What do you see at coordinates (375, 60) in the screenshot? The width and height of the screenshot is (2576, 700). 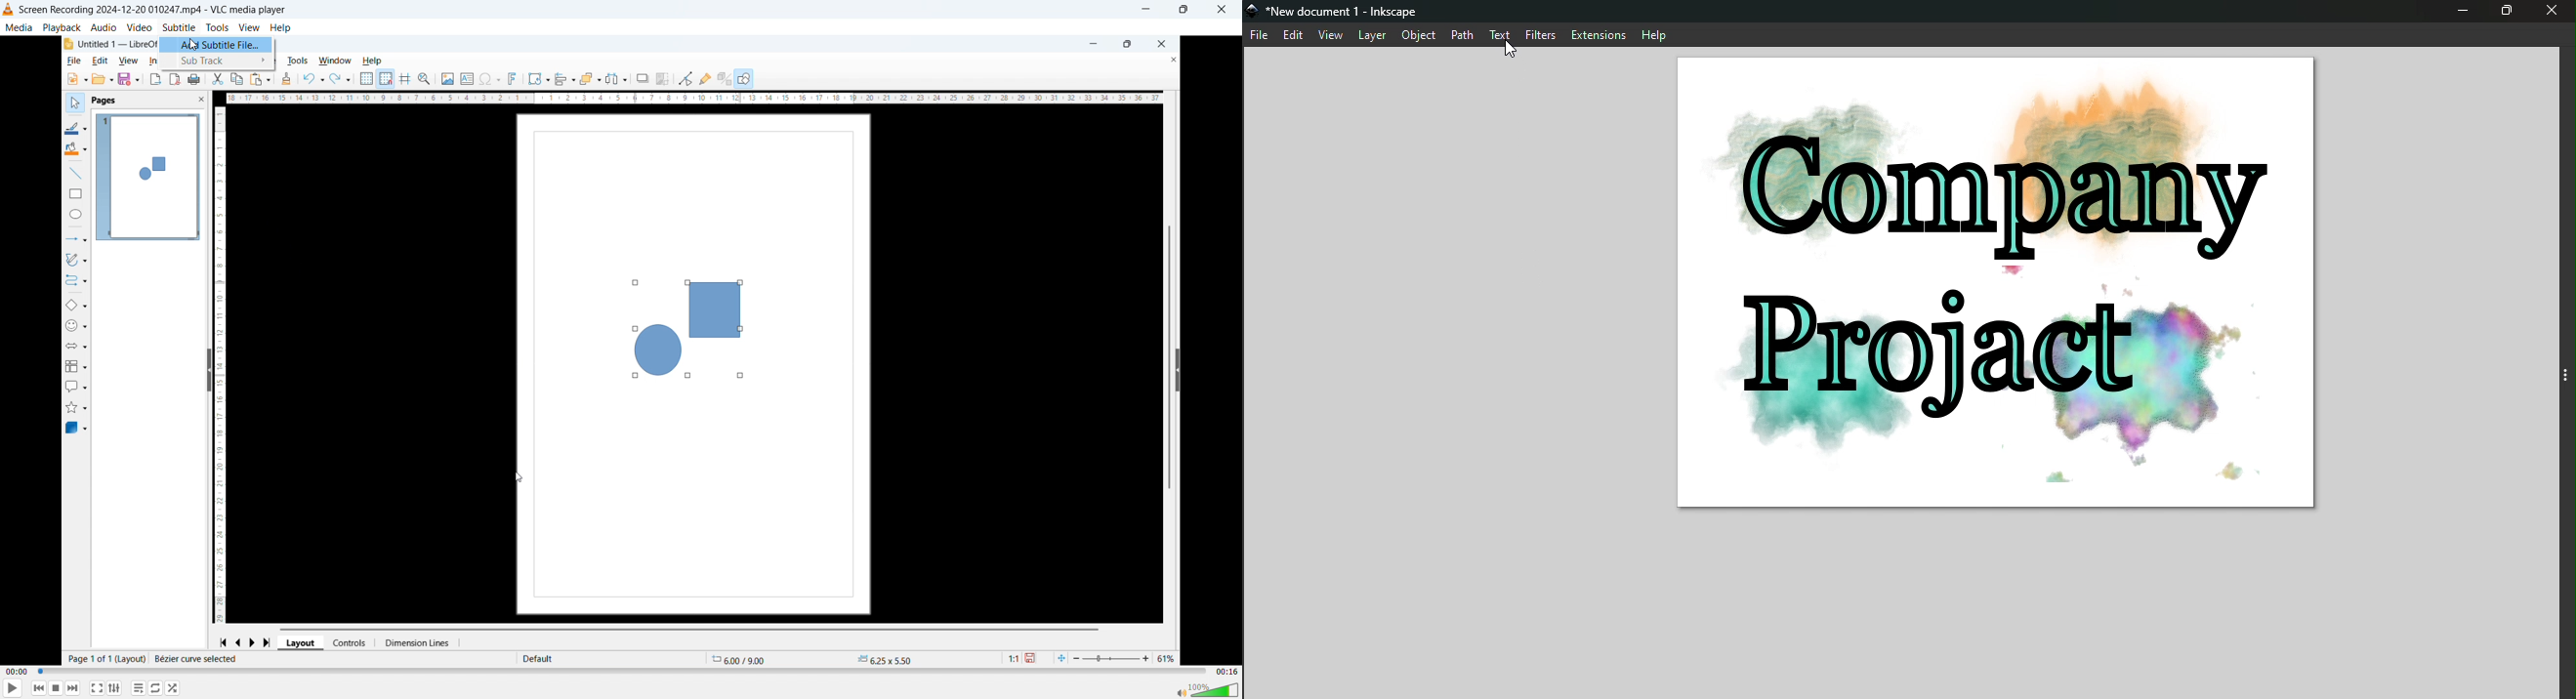 I see `help` at bounding box center [375, 60].